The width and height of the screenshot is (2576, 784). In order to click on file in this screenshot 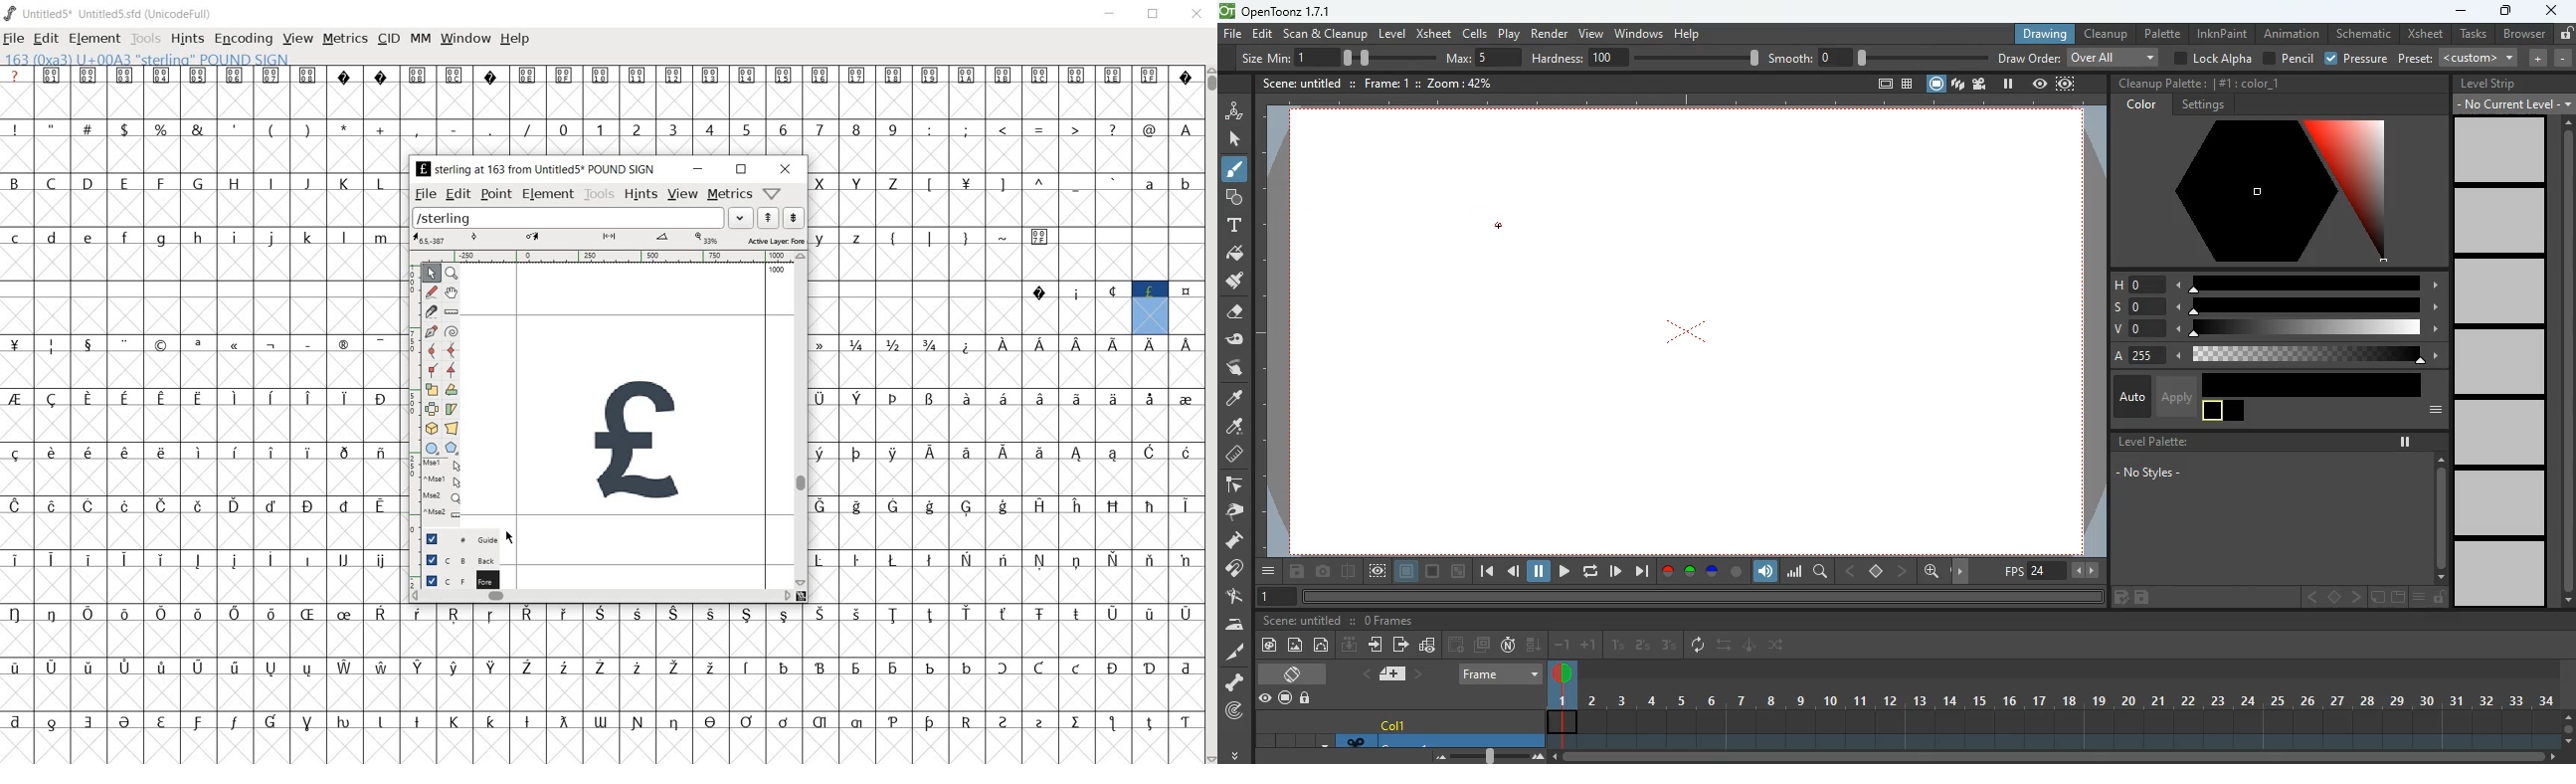, I will do `click(425, 194)`.